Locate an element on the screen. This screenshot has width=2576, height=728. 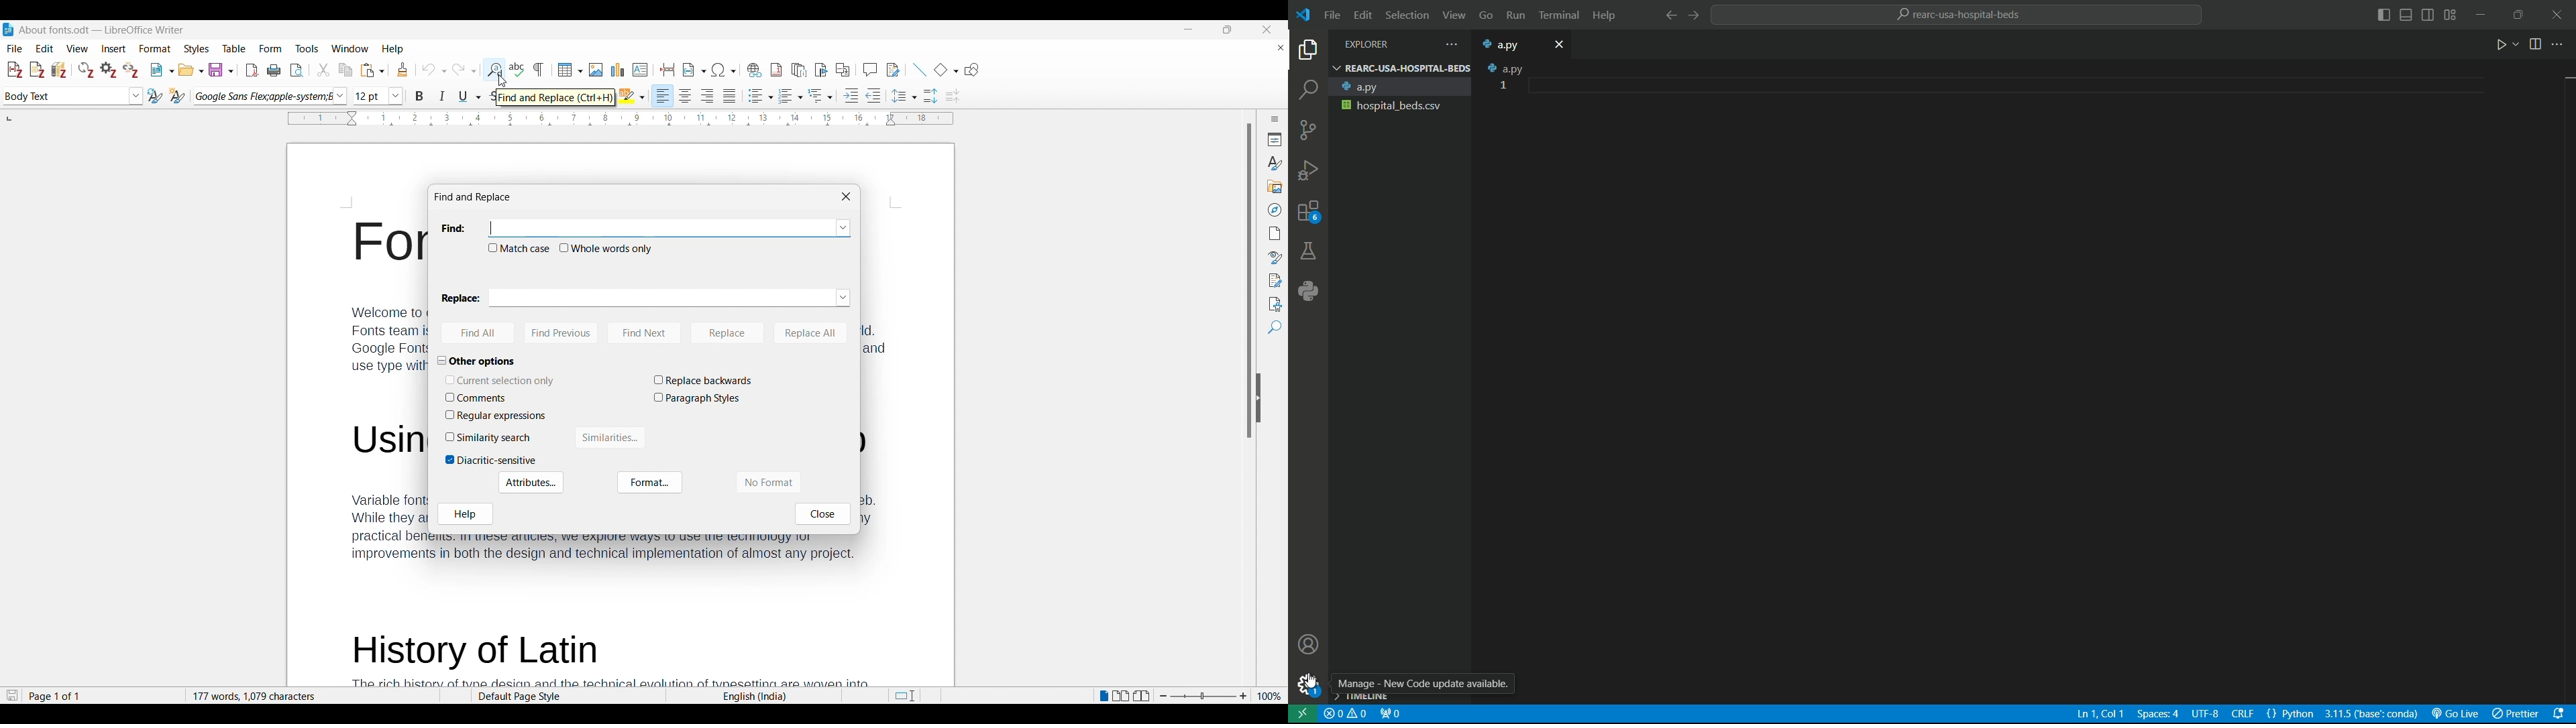
change layout is located at coordinates (2451, 15).